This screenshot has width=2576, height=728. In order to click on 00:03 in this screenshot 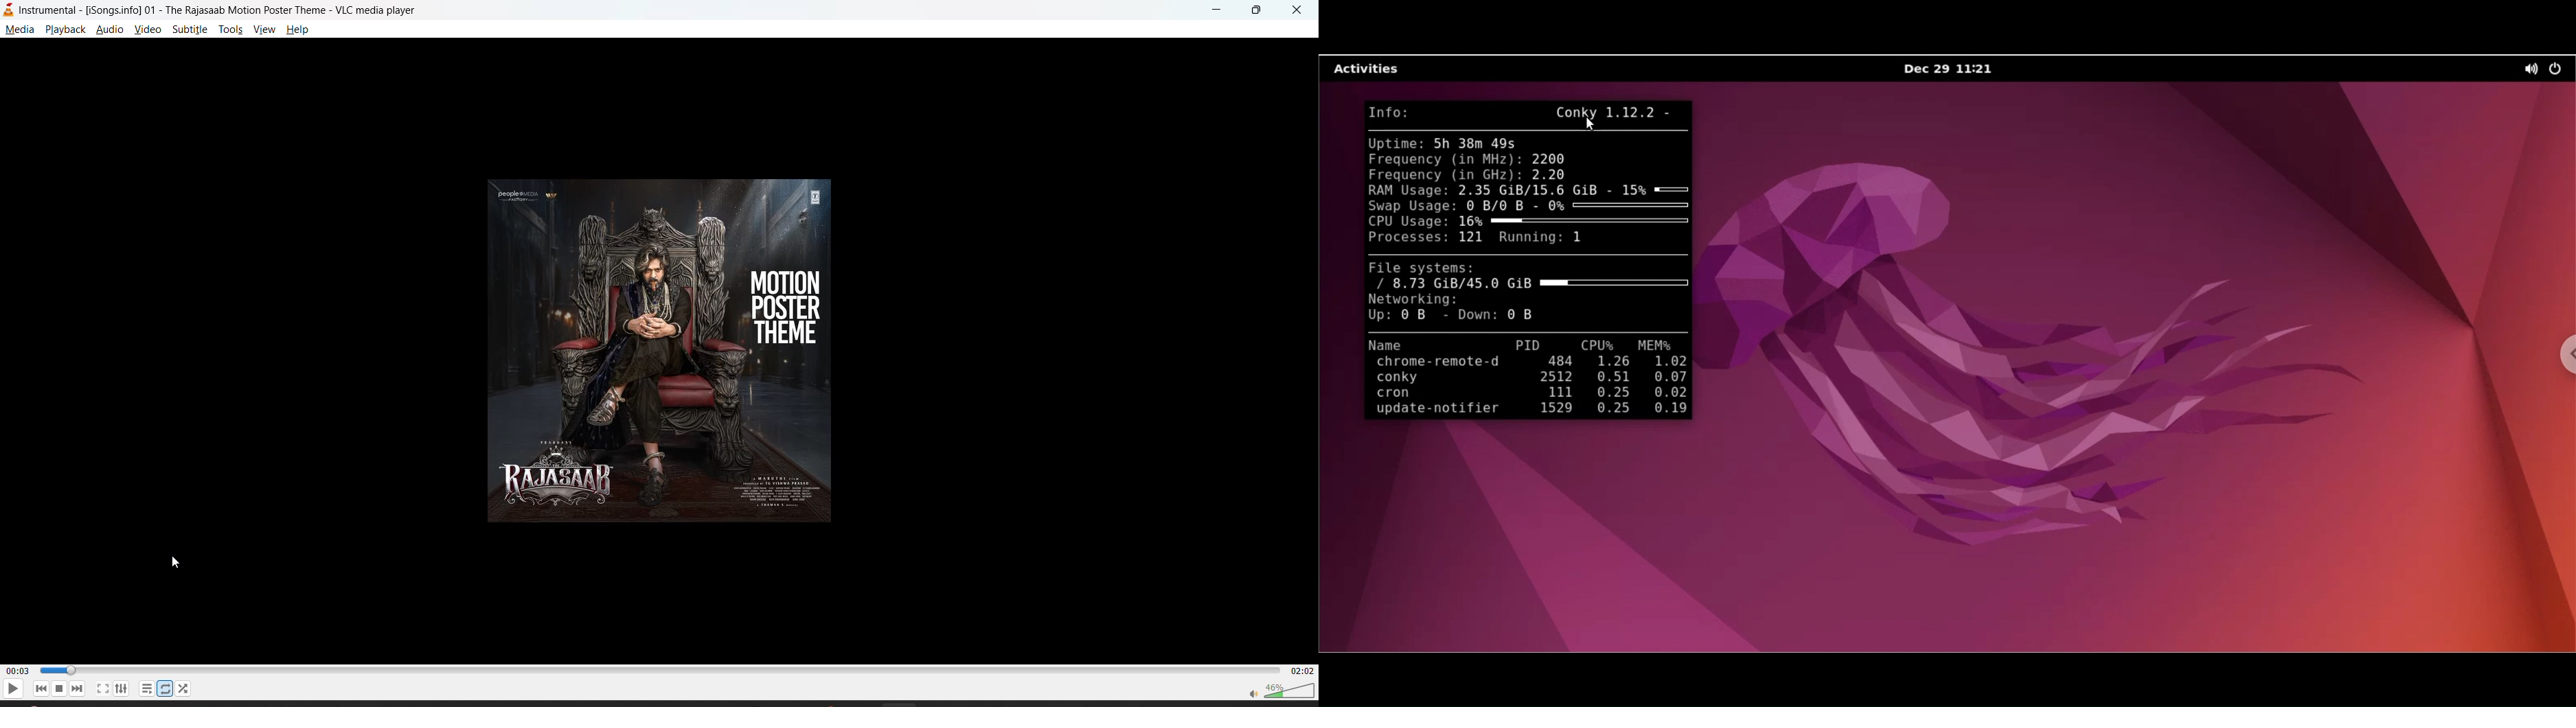, I will do `click(16, 669)`.